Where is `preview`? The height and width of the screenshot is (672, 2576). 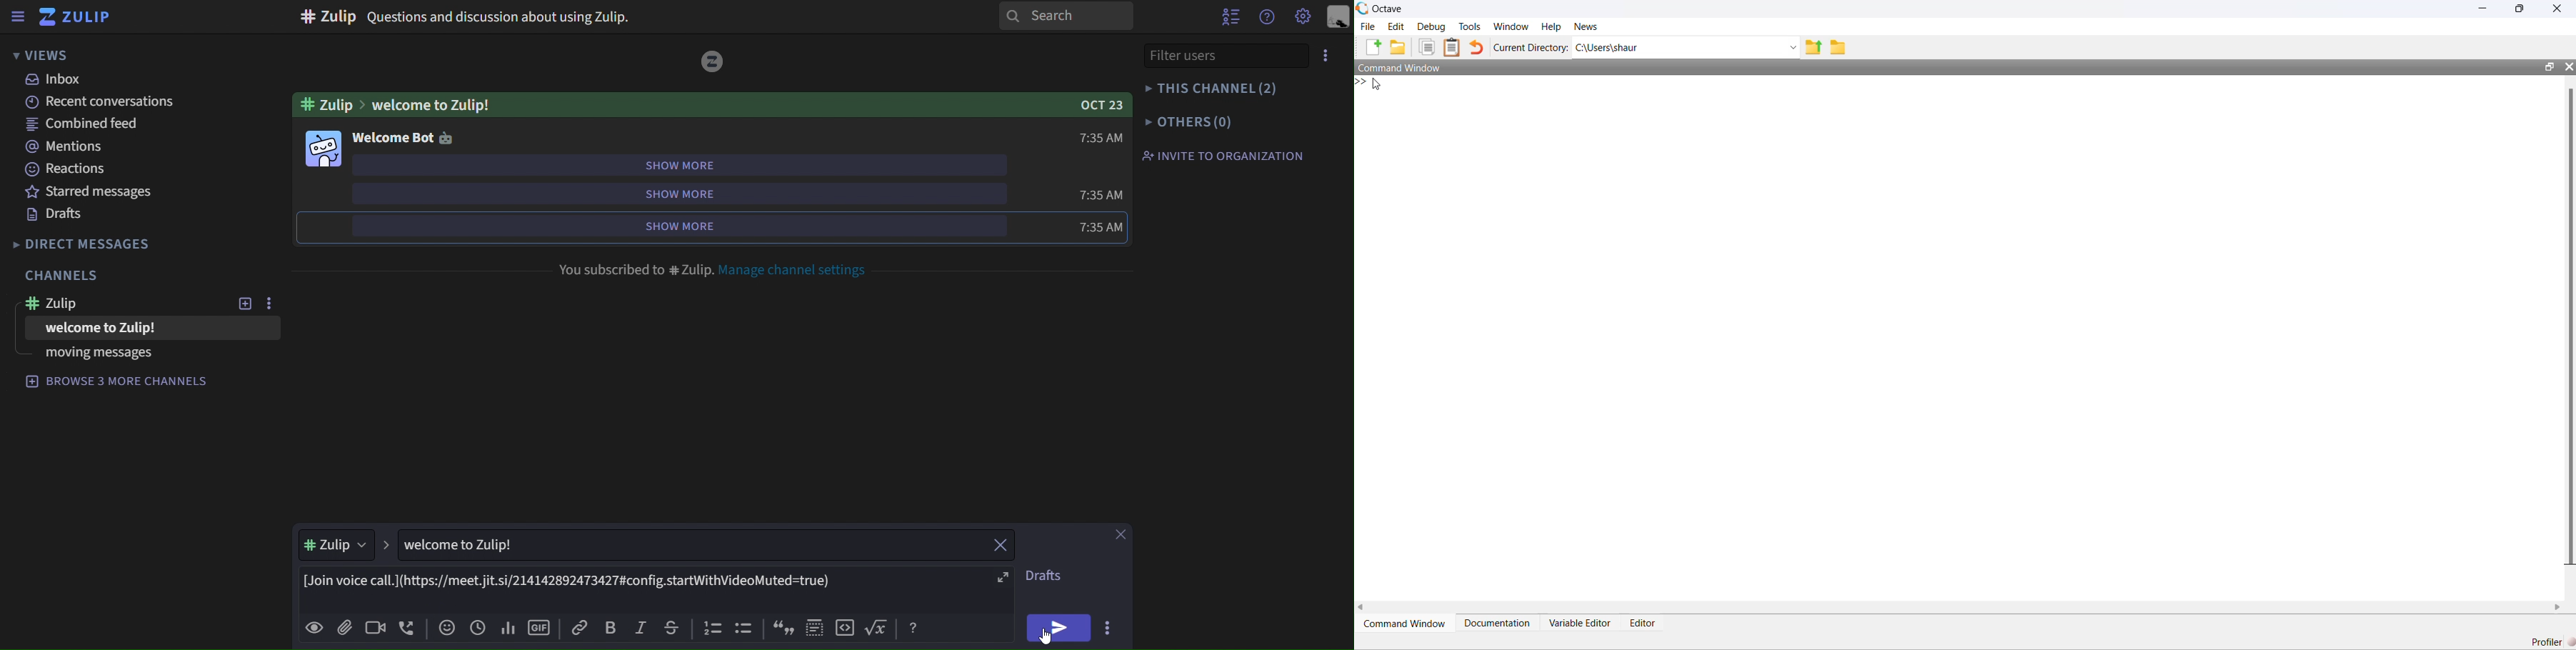
preview is located at coordinates (312, 626).